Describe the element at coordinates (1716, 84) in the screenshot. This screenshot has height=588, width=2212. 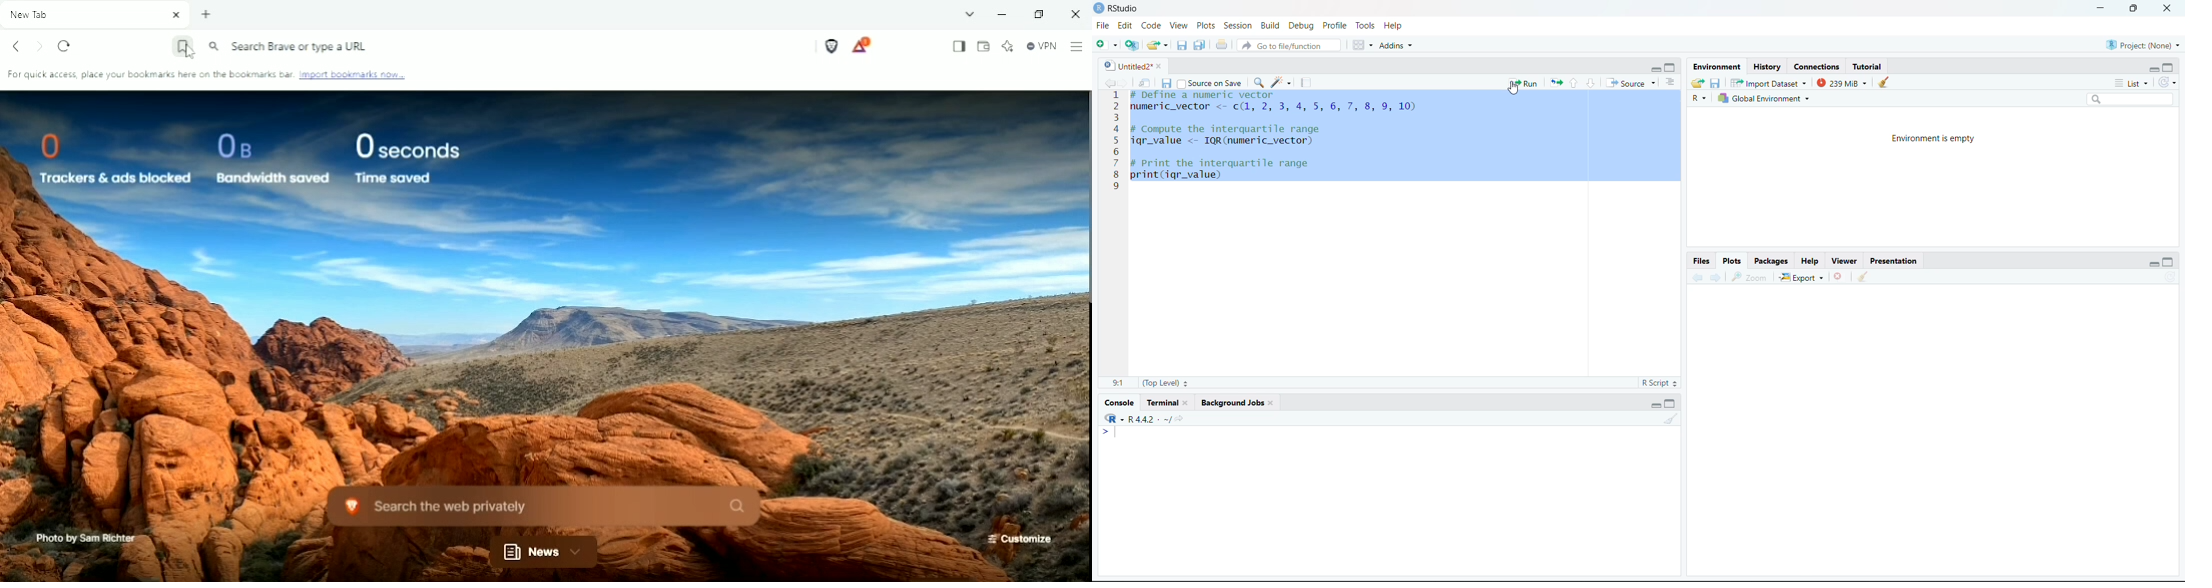
I see `Save workspace as` at that location.